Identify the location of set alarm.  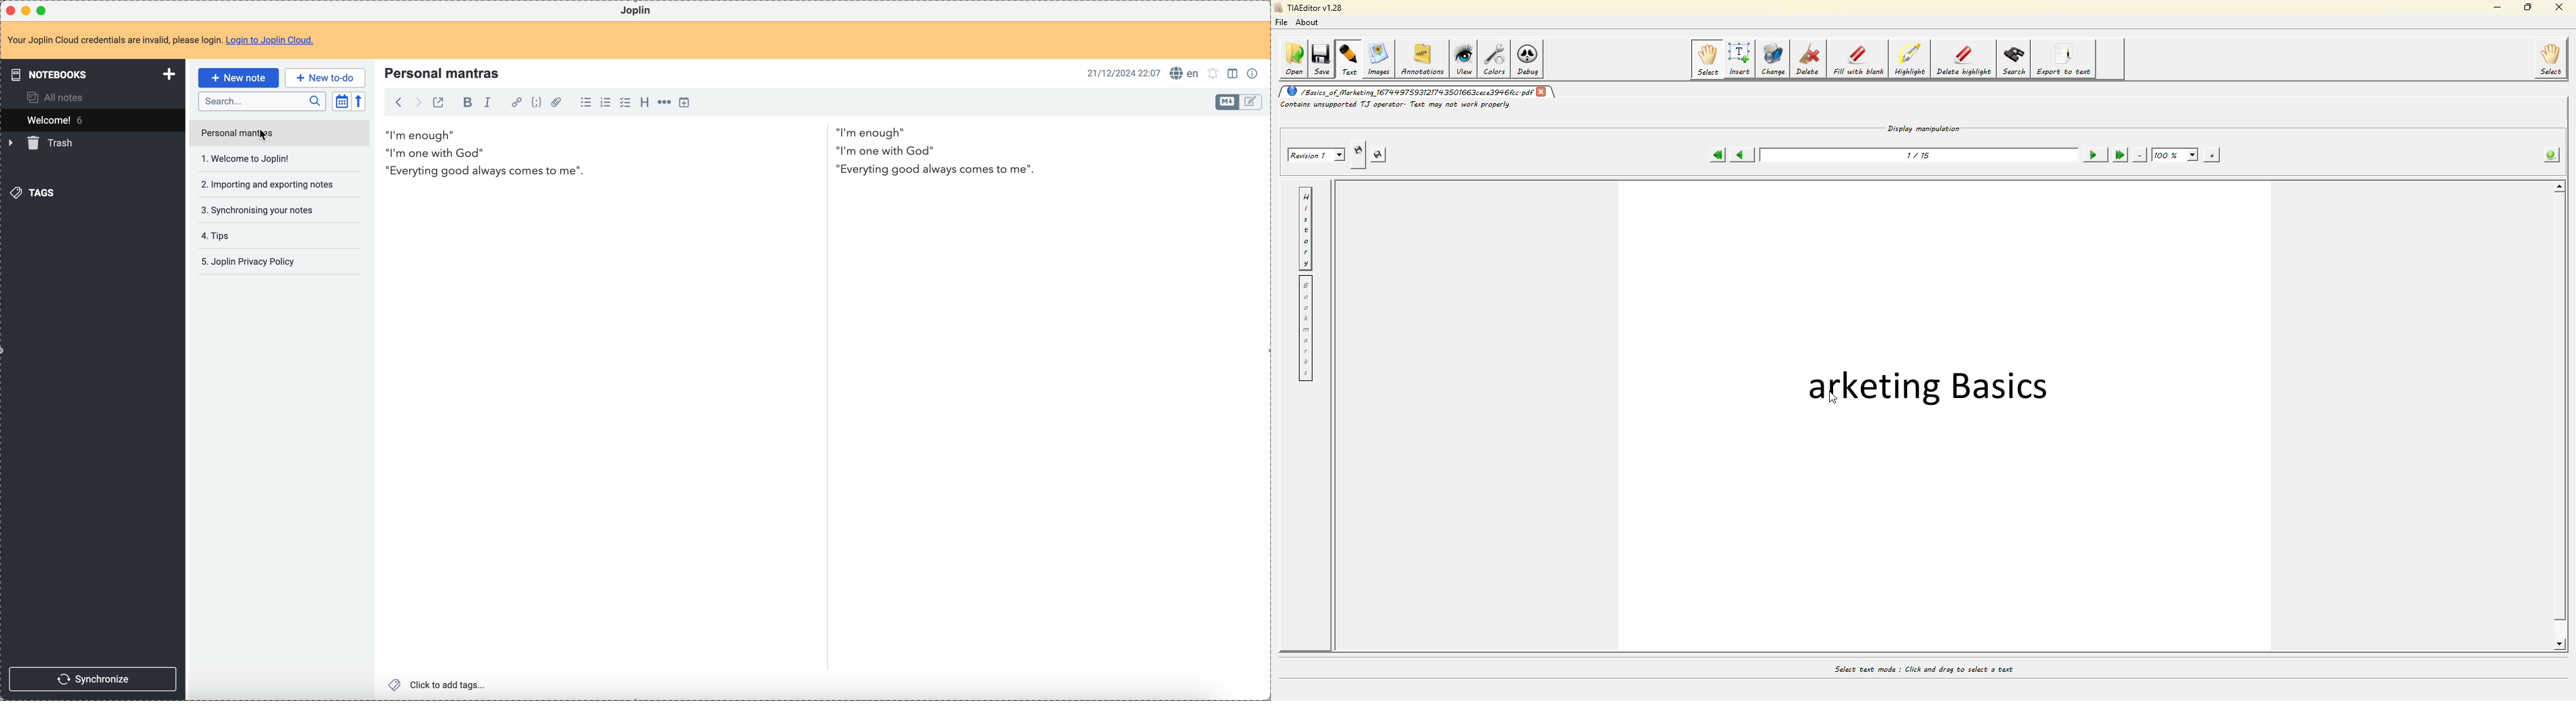
(1214, 73).